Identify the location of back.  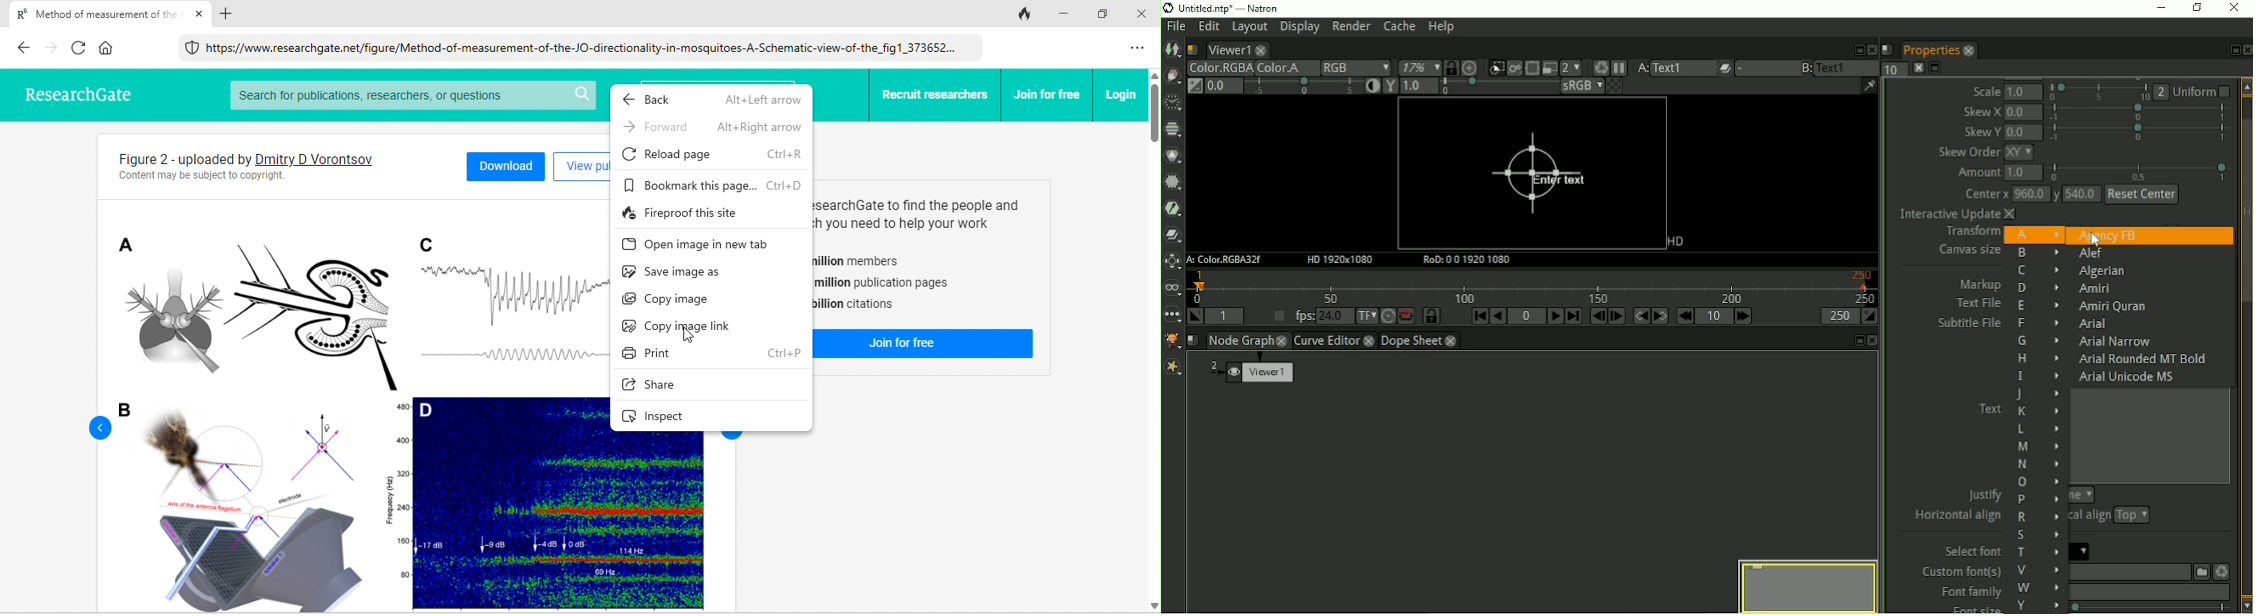
(92, 427).